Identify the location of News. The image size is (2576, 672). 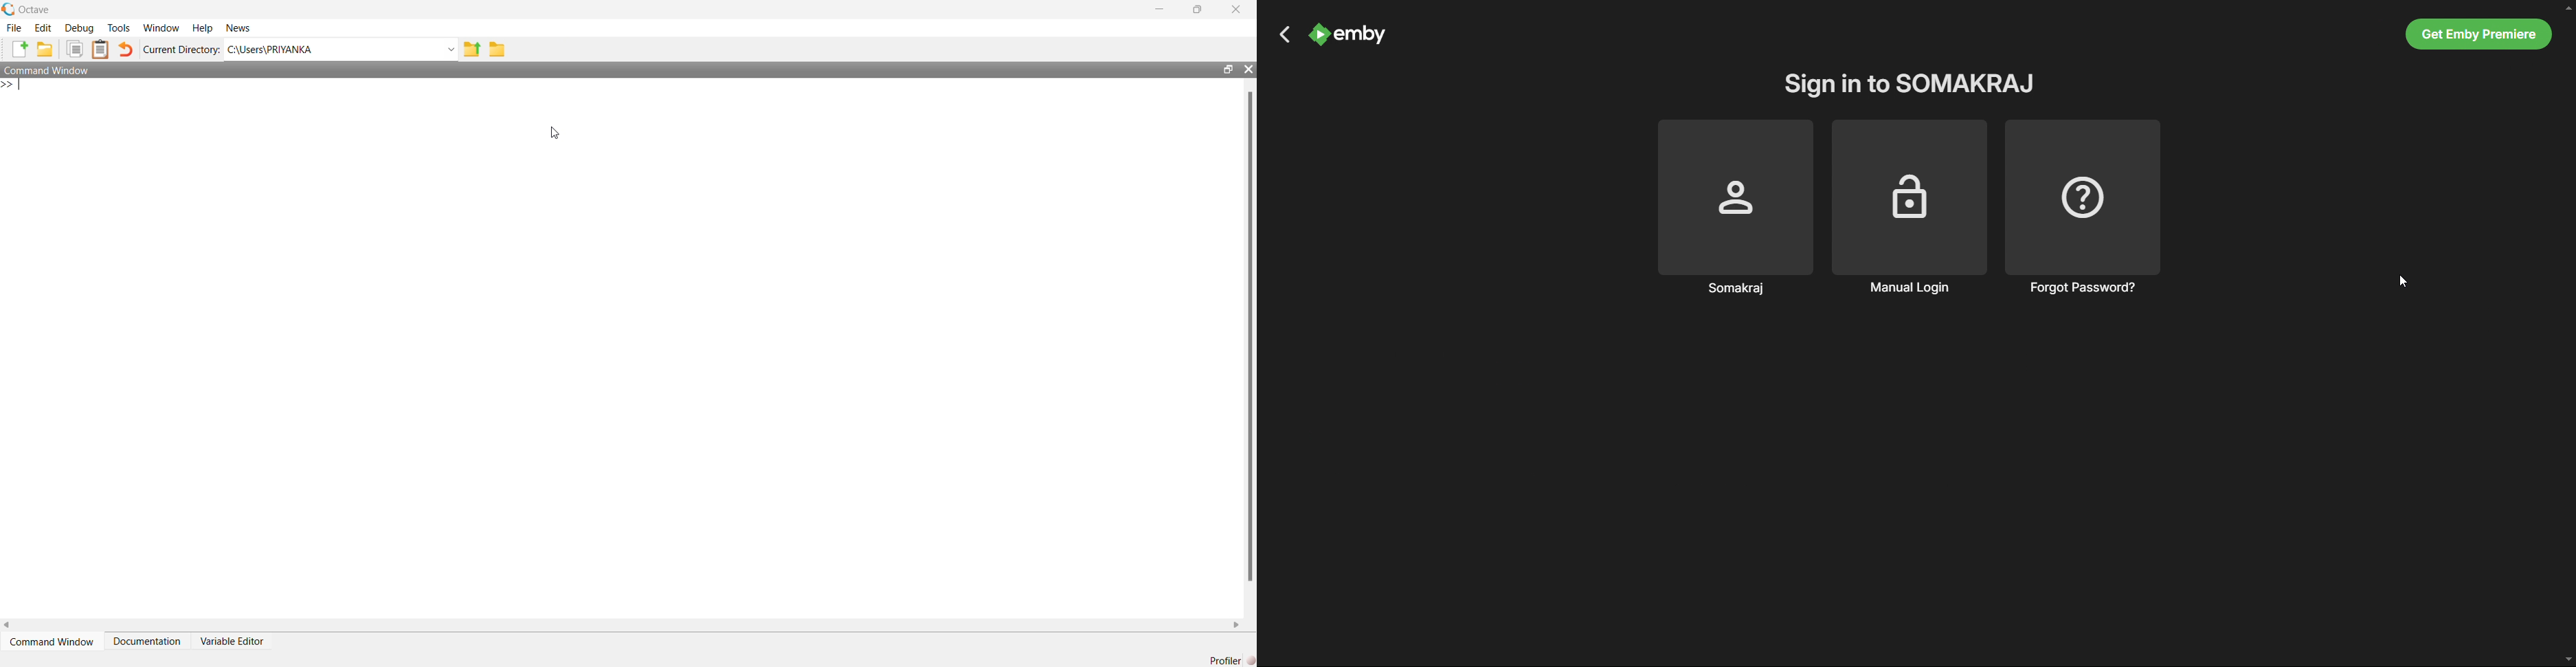
(240, 28).